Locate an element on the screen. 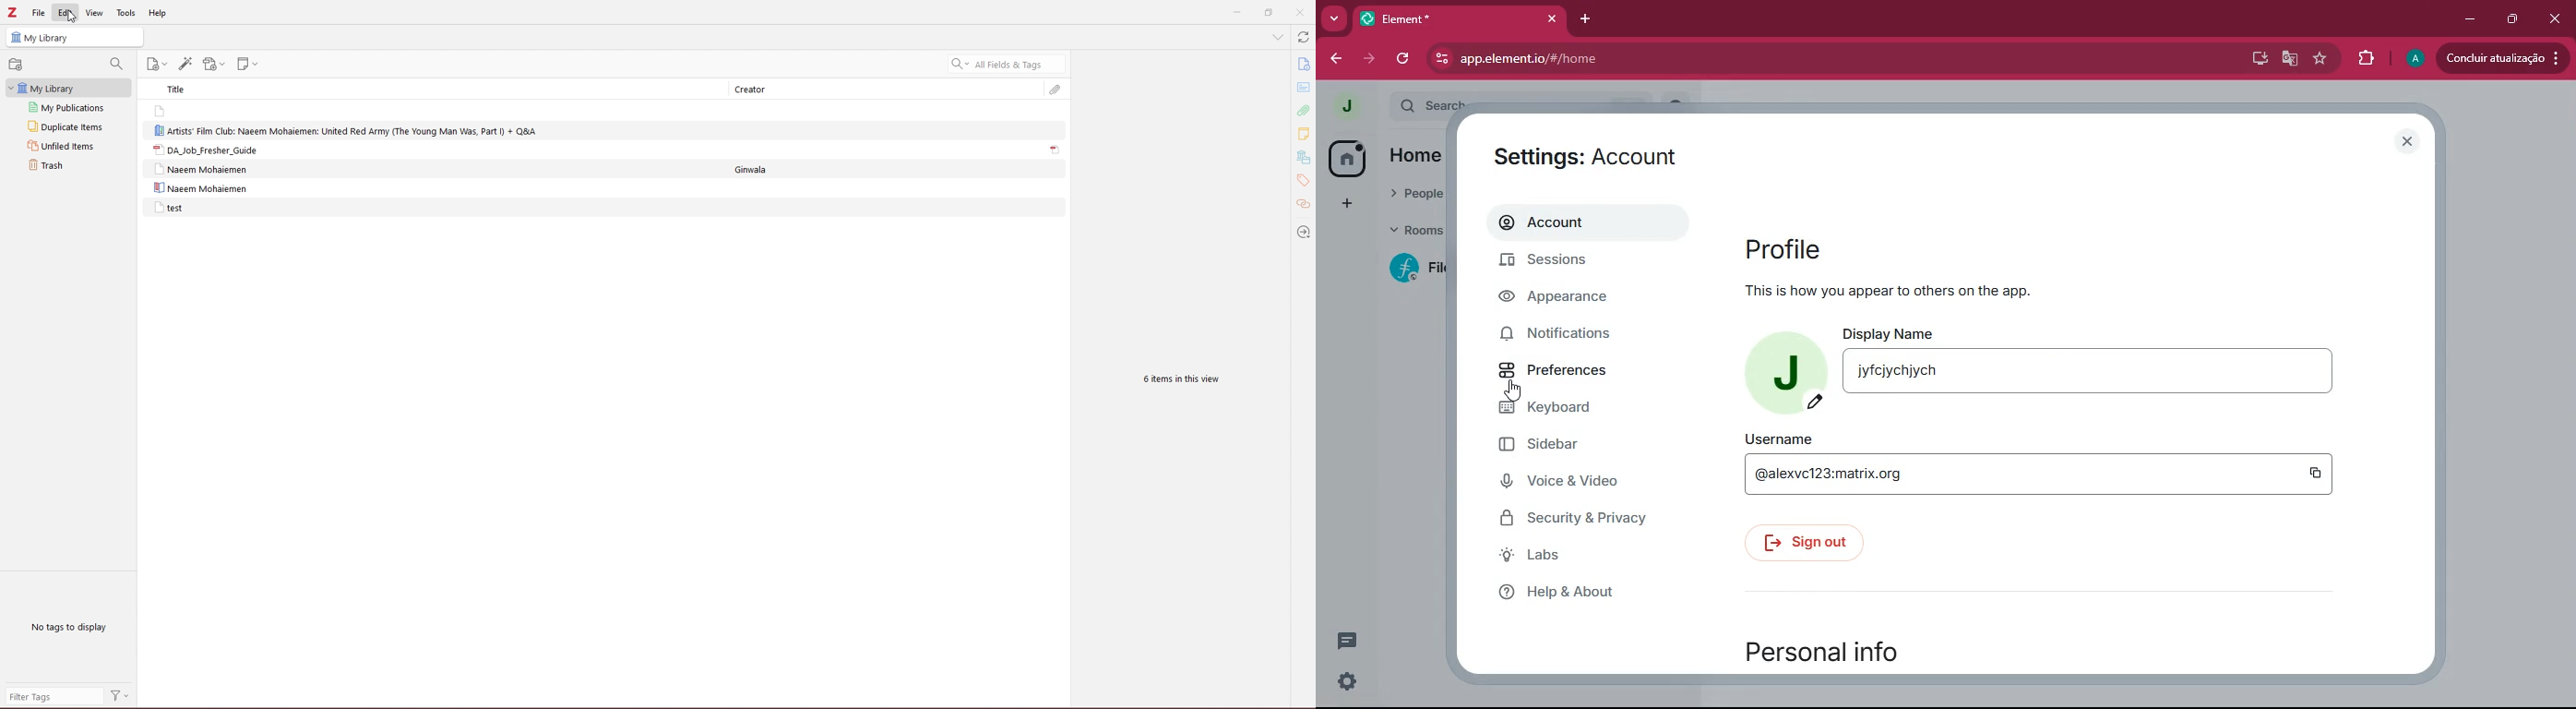 The height and width of the screenshot is (728, 2576). notifications is located at coordinates (1571, 337).